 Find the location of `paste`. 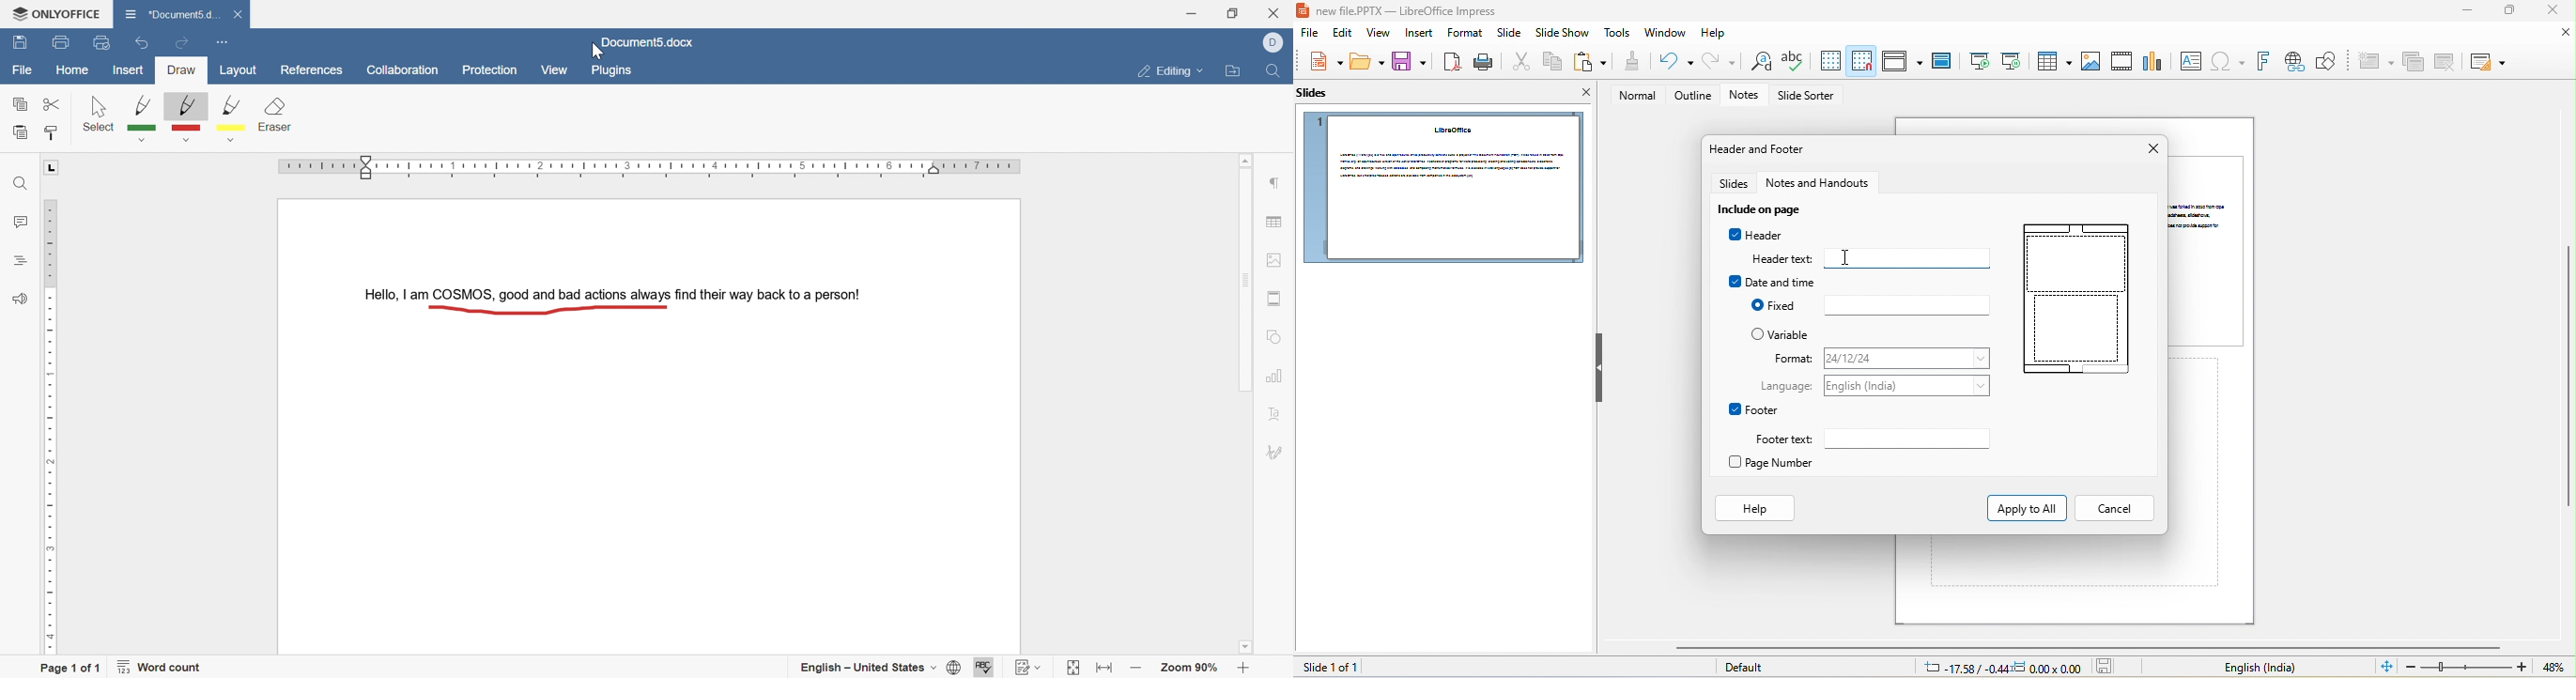

paste is located at coordinates (21, 133).